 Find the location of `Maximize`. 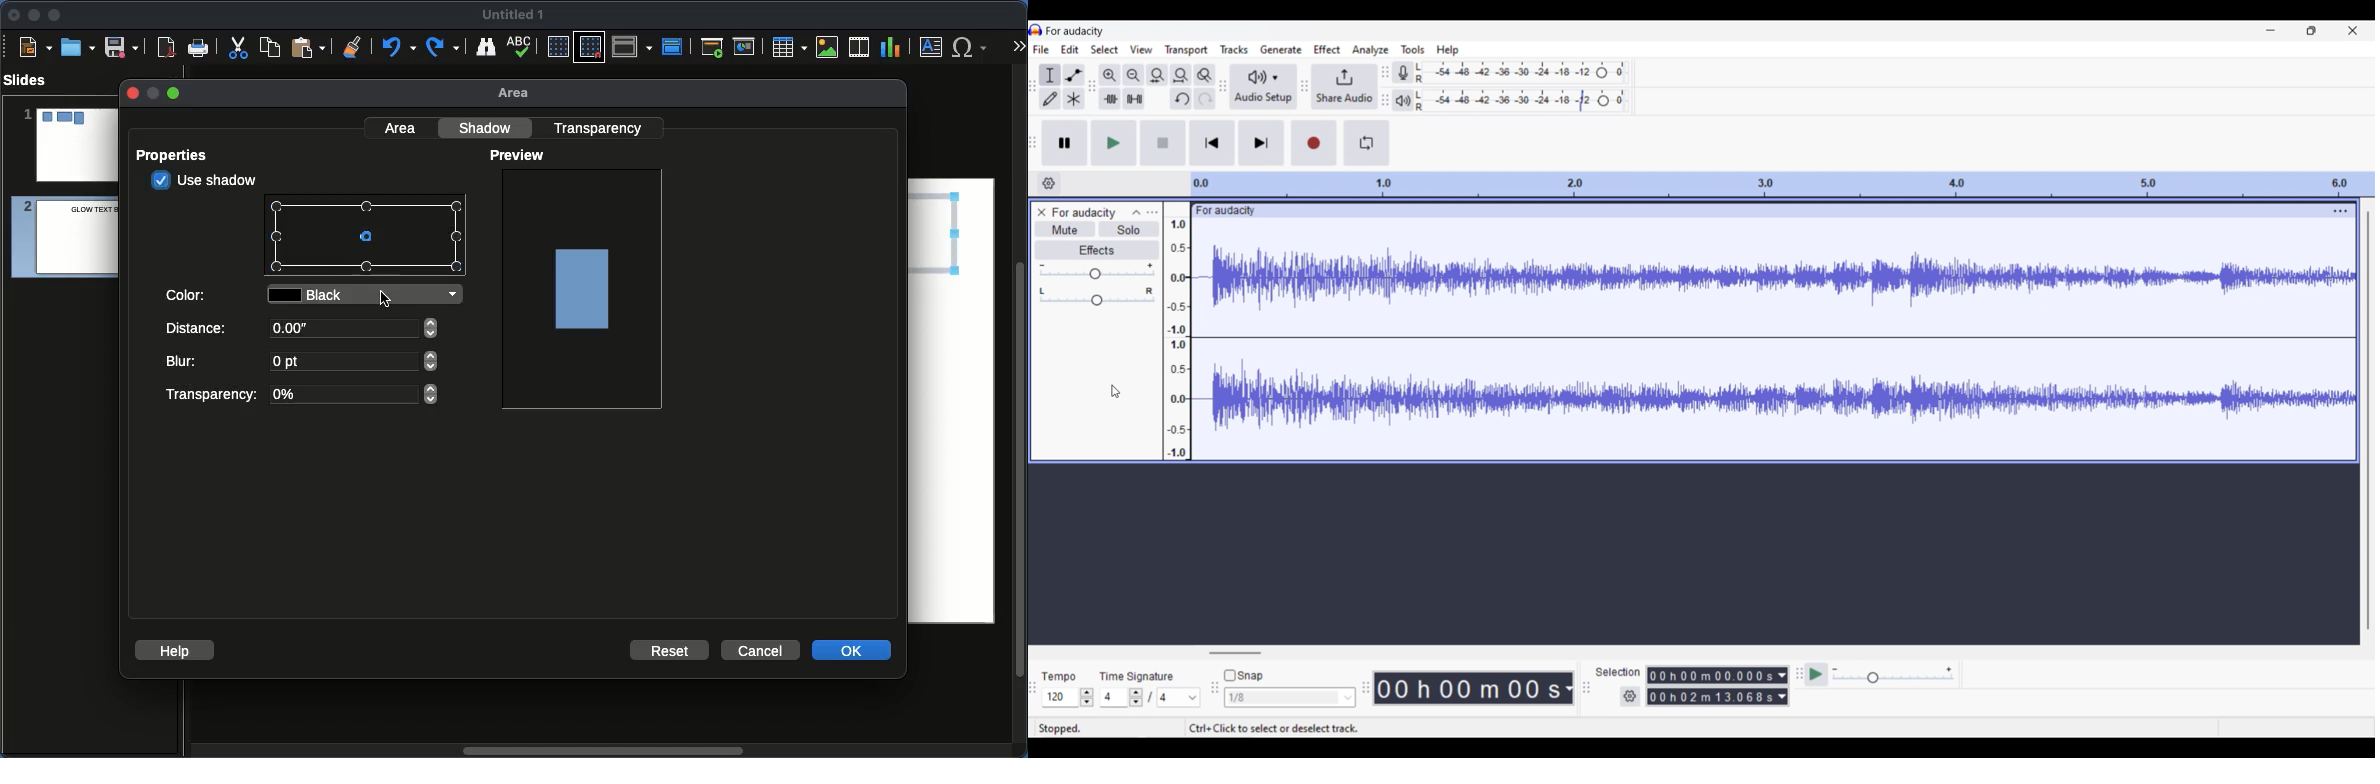

Maximize is located at coordinates (55, 17).